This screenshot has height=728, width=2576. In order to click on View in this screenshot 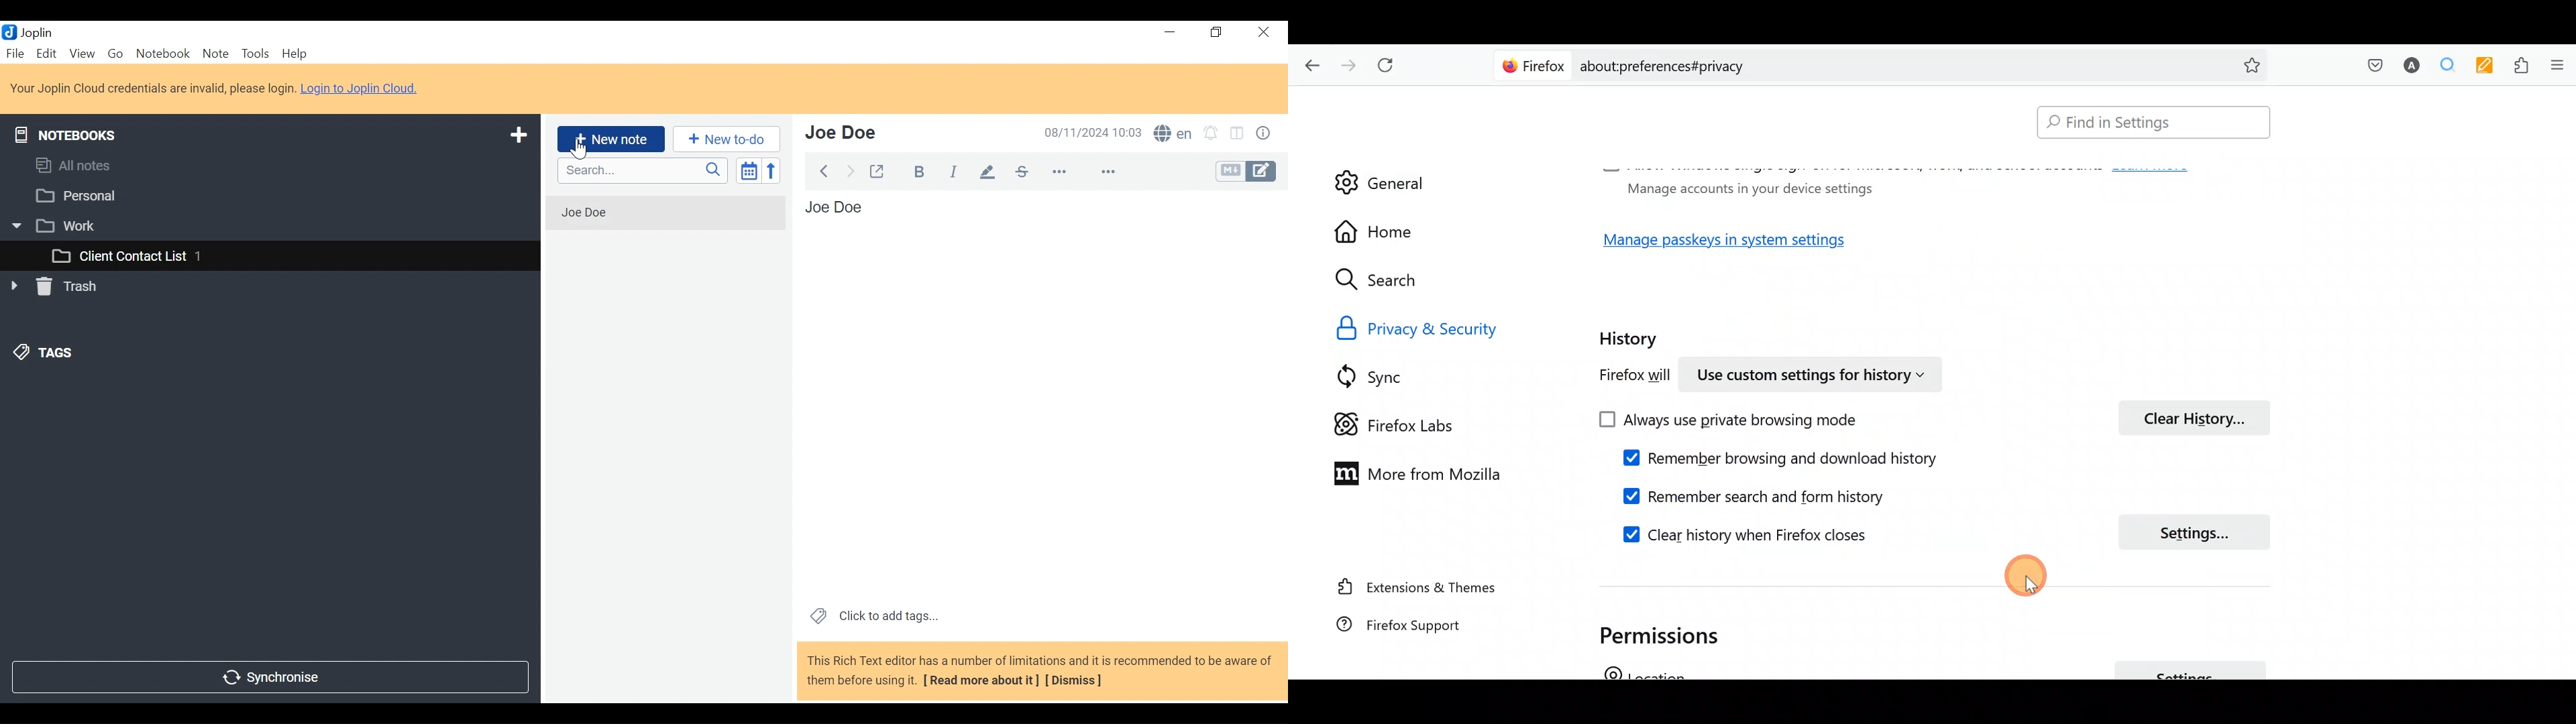, I will do `click(83, 54)`.